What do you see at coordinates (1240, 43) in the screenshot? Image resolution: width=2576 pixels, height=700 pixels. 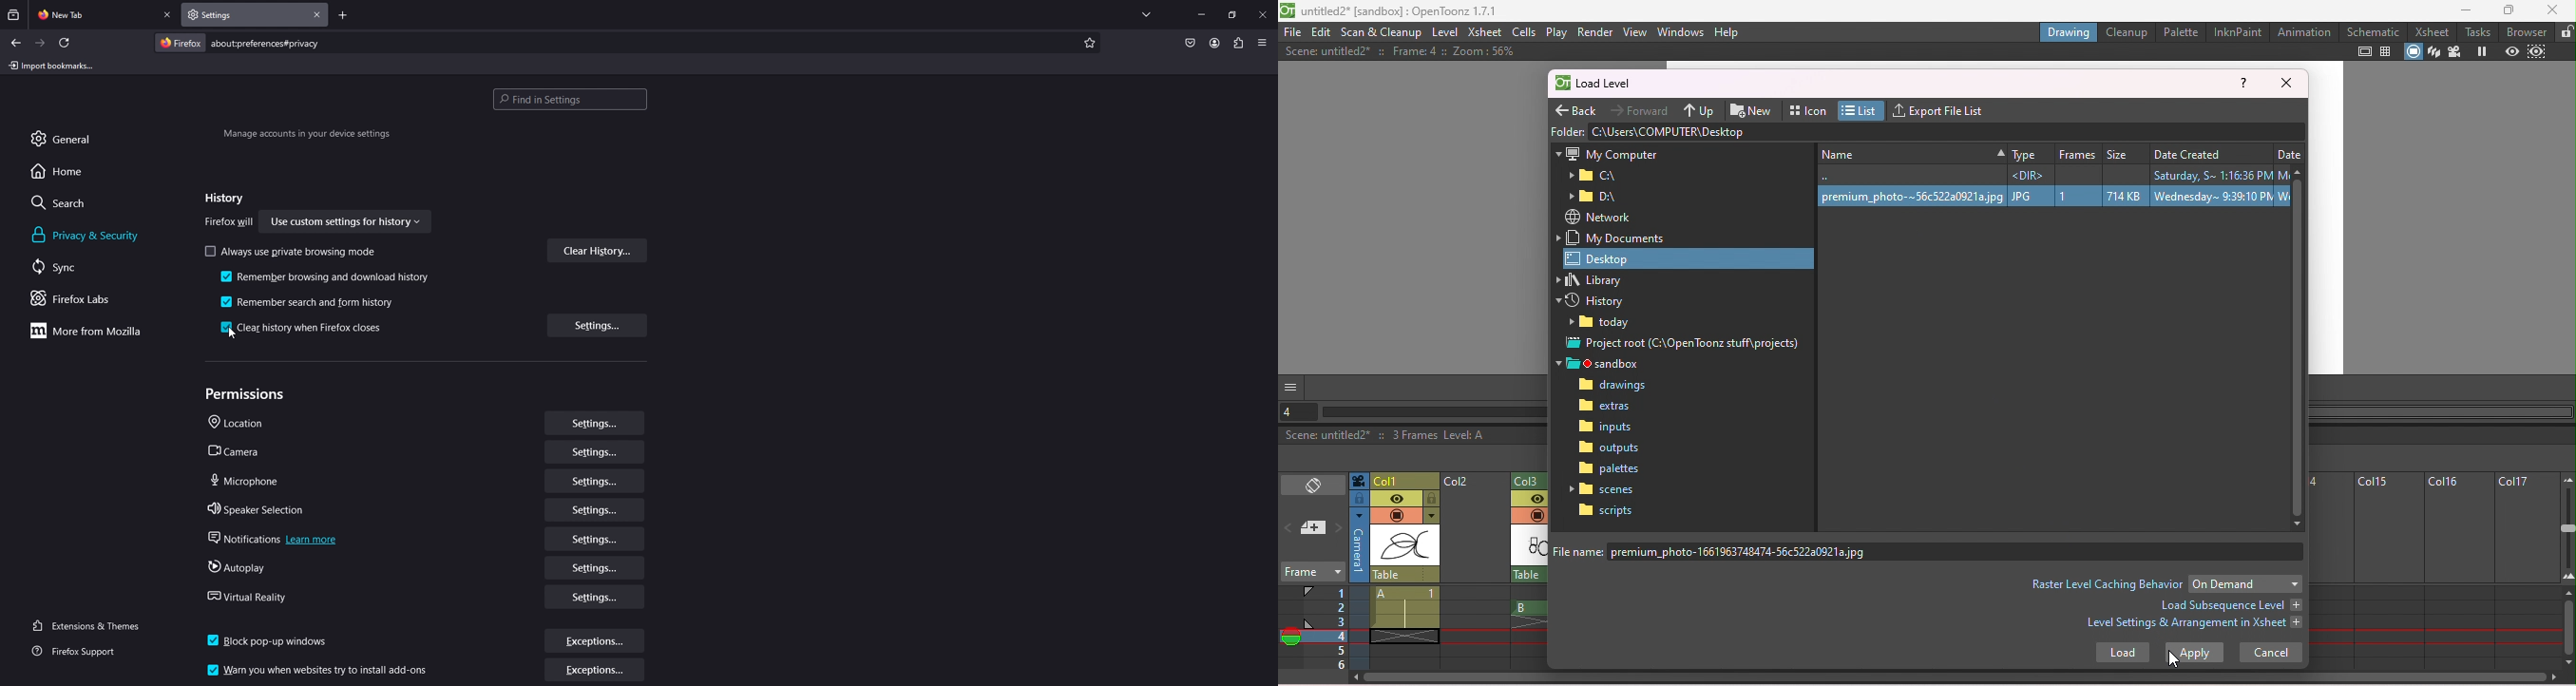 I see `extension` at bounding box center [1240, 43].